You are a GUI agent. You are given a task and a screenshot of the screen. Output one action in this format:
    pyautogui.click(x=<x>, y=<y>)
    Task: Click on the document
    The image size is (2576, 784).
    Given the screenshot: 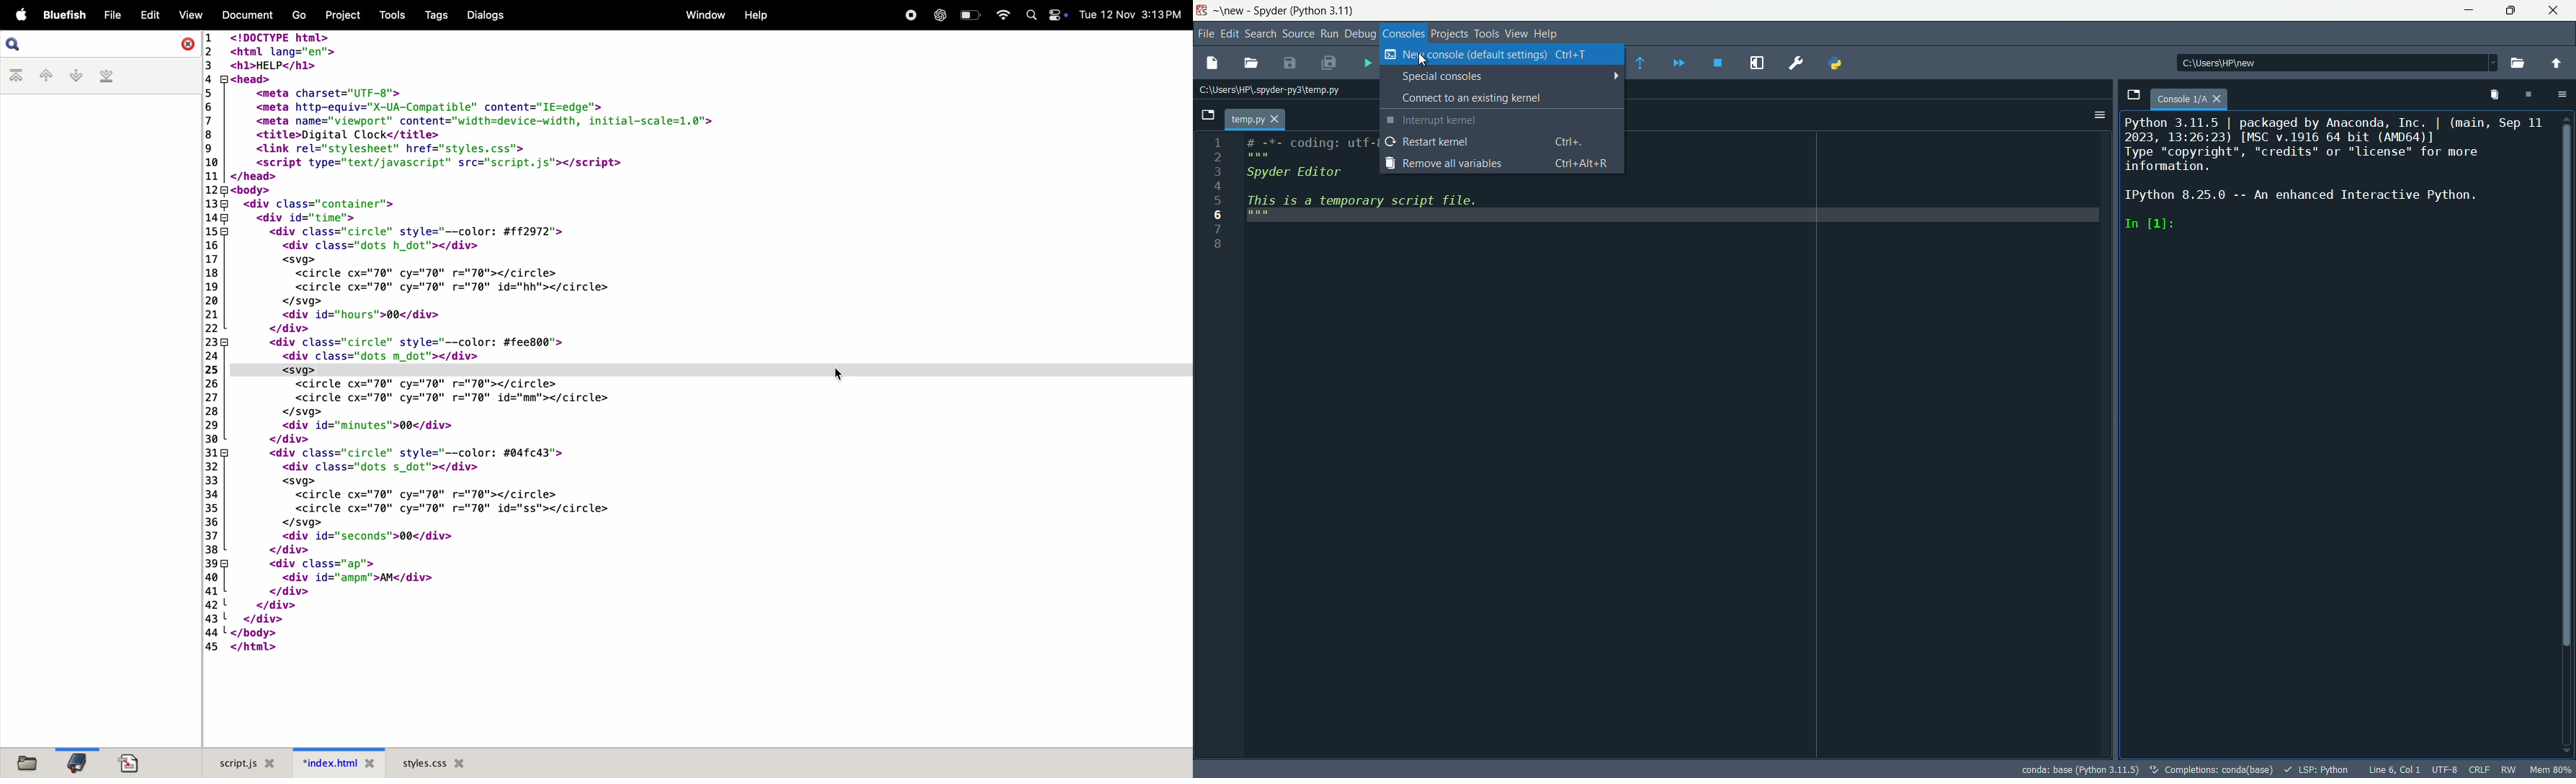 What is the action you would take?
    pyautogui.click(x=129, y=763)
    